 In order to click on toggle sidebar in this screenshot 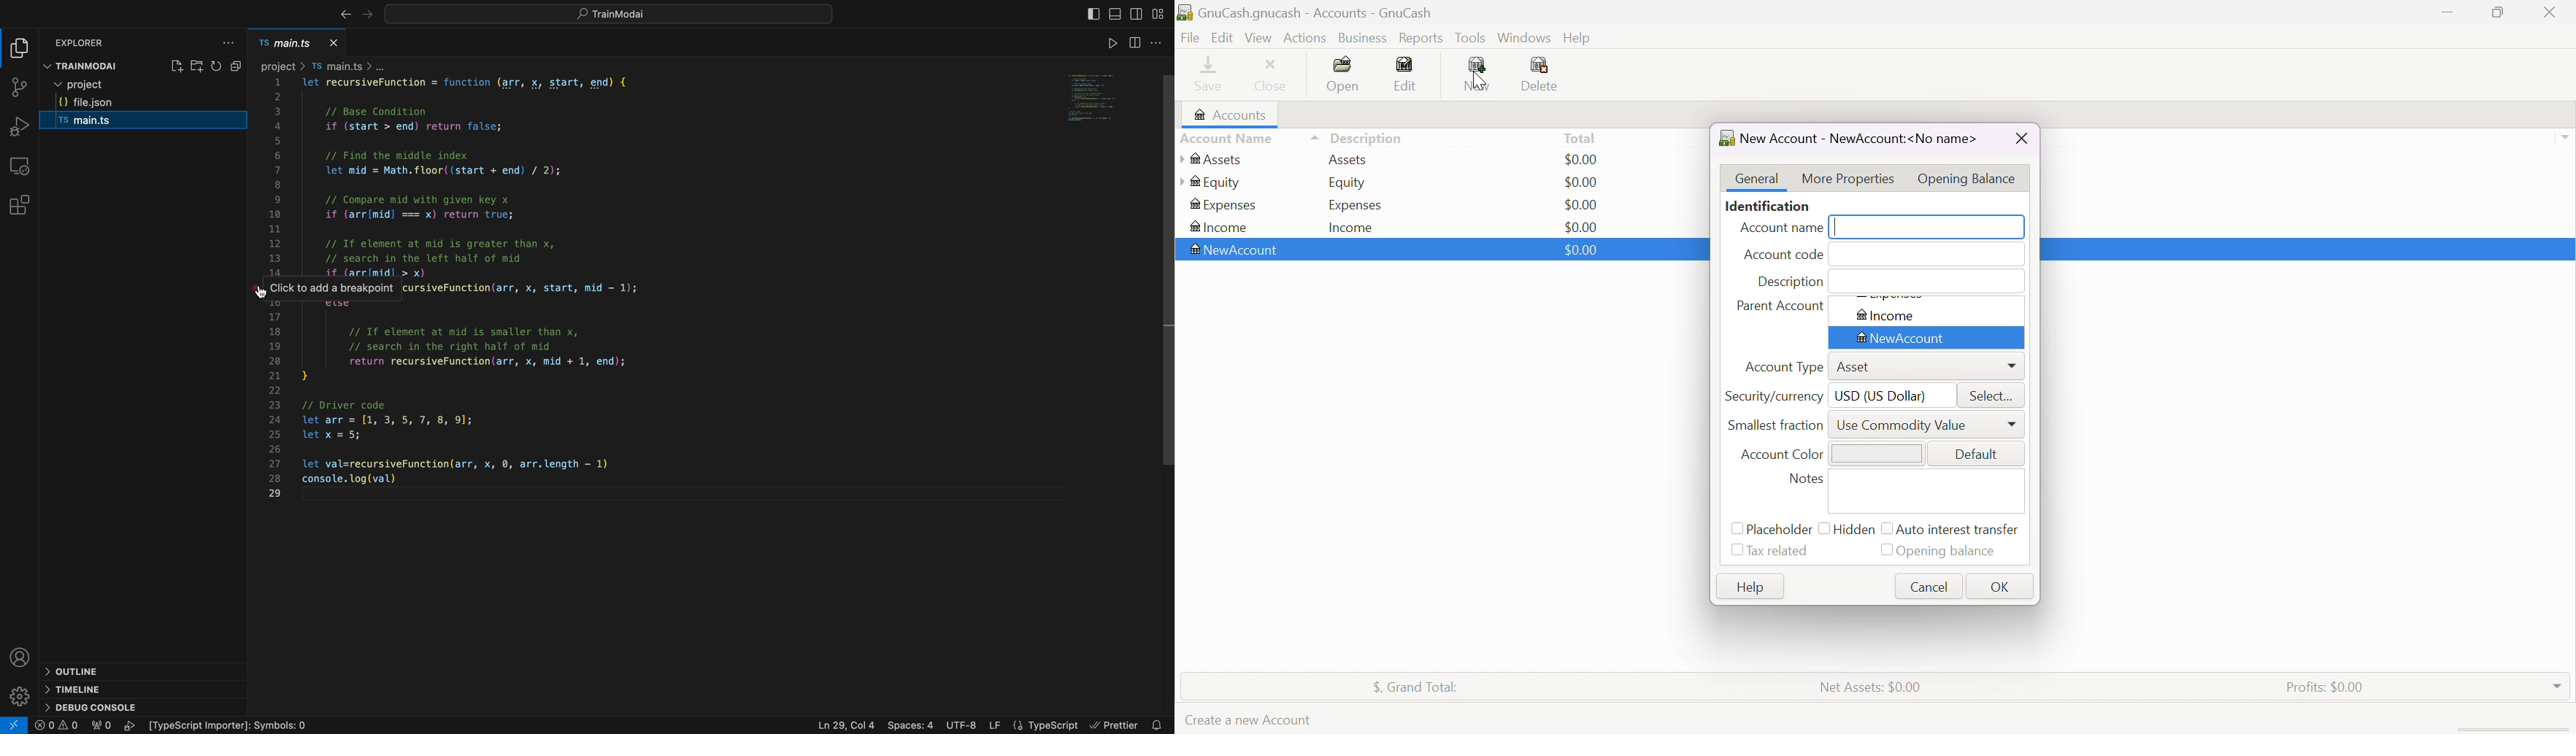, I will do `click(1135, 46)`.